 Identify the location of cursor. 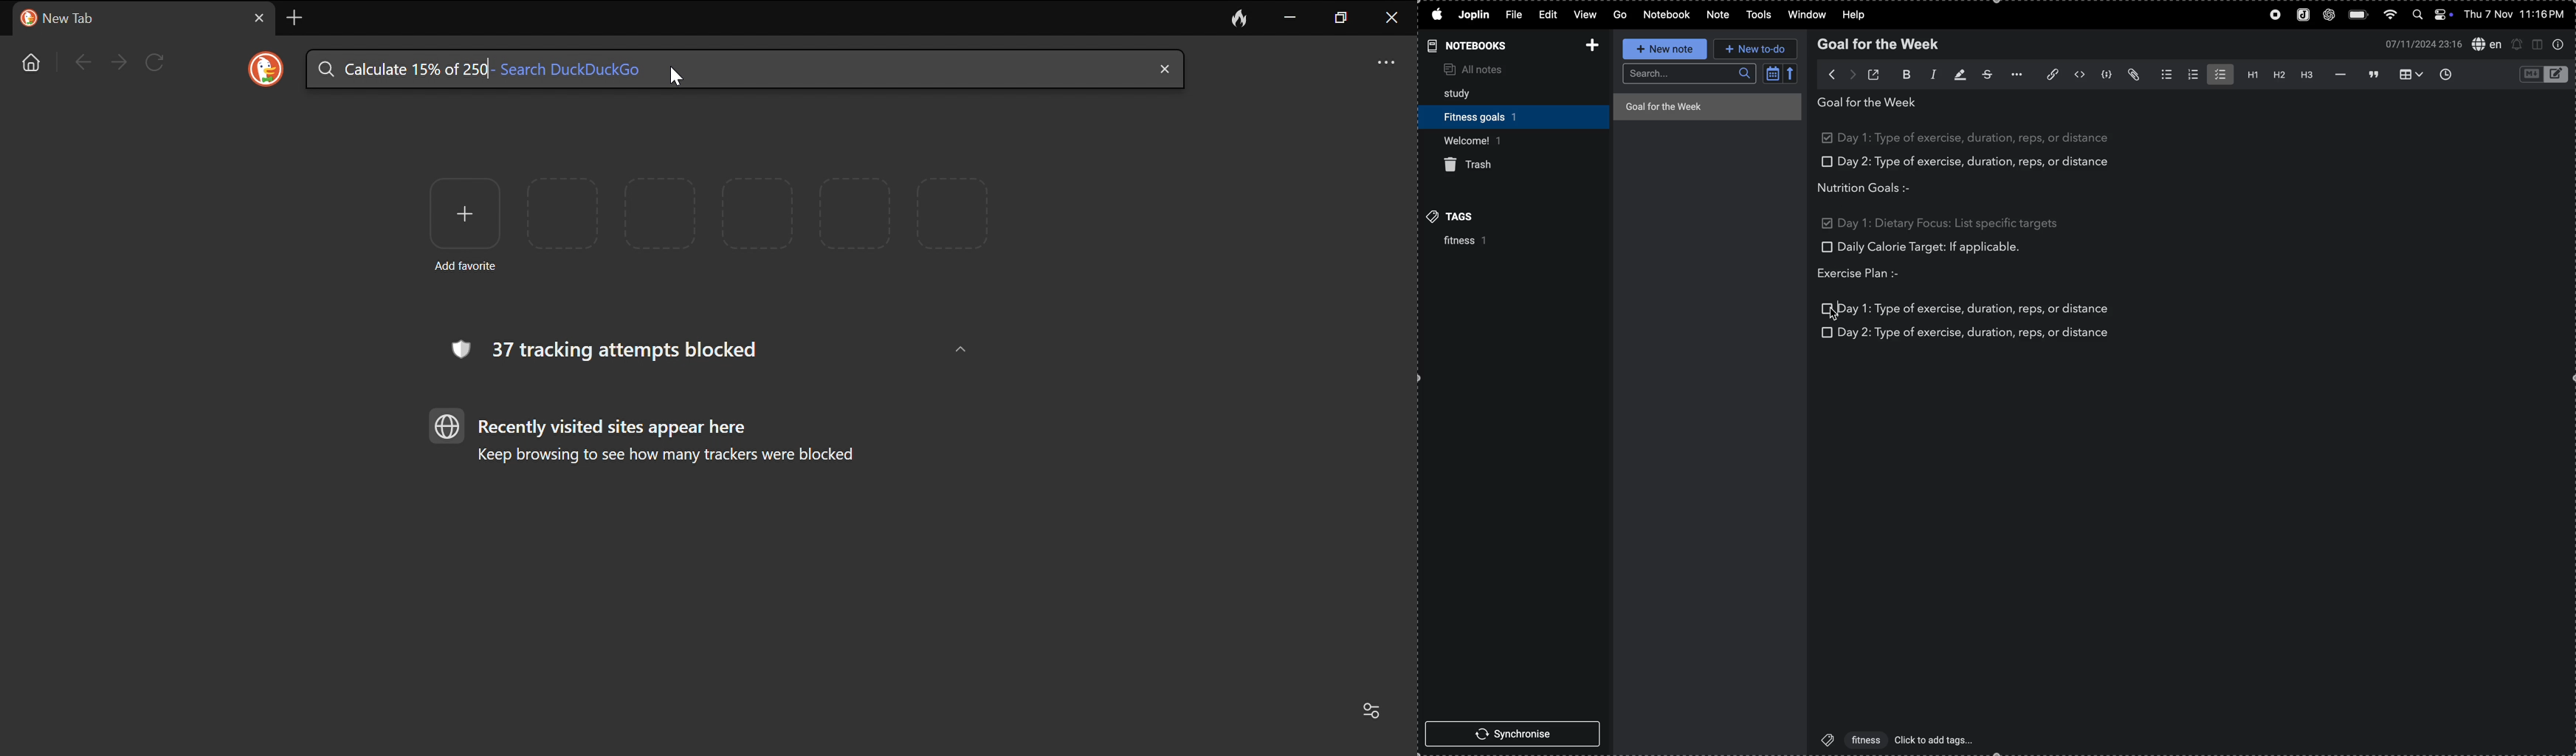
(1835, 319).